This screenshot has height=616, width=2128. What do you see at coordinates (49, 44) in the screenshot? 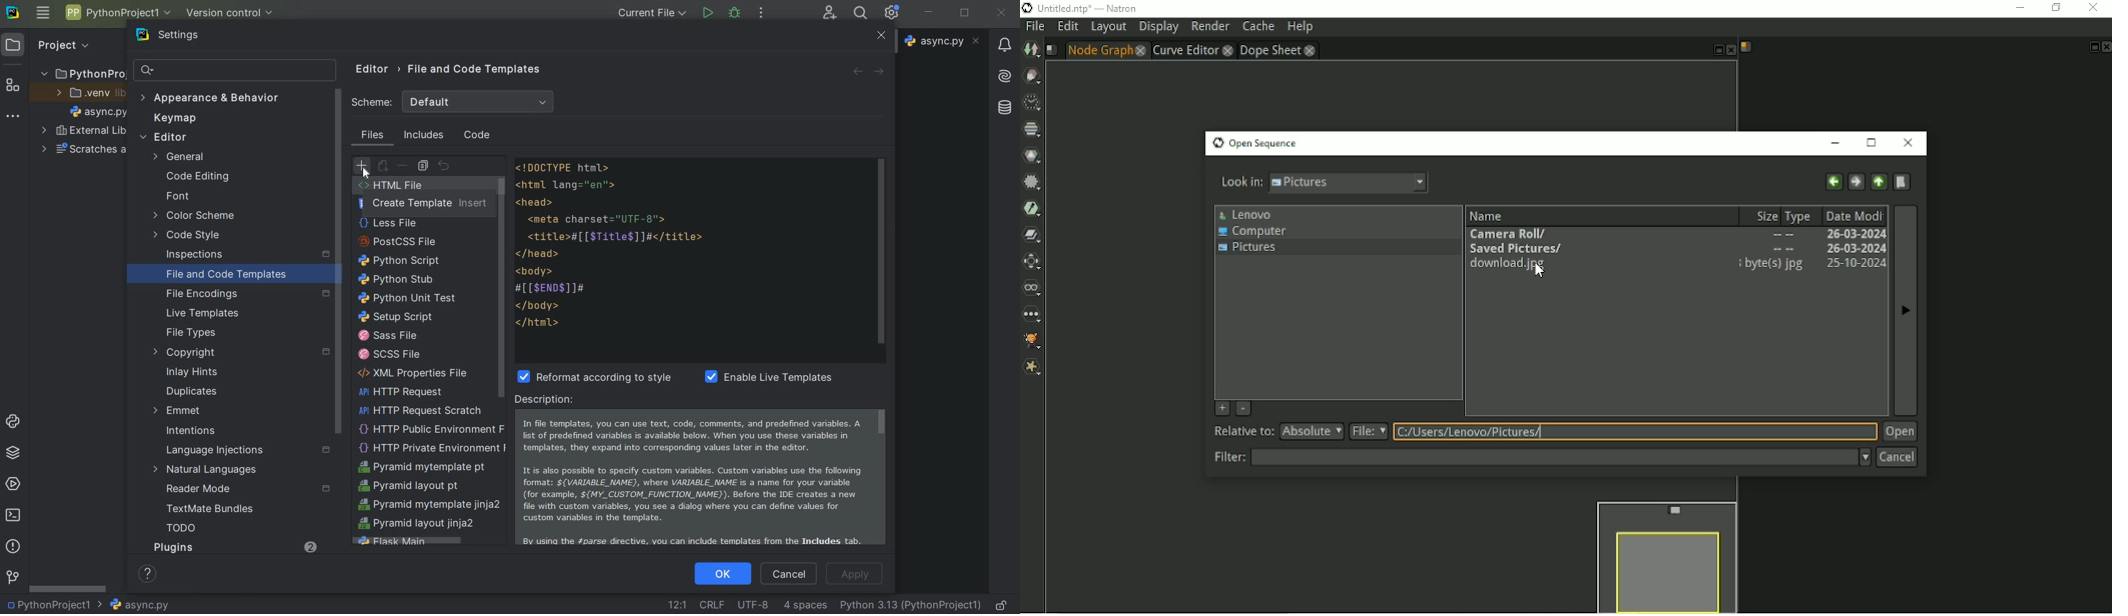
I see `project` at bounding box center [49, 44].